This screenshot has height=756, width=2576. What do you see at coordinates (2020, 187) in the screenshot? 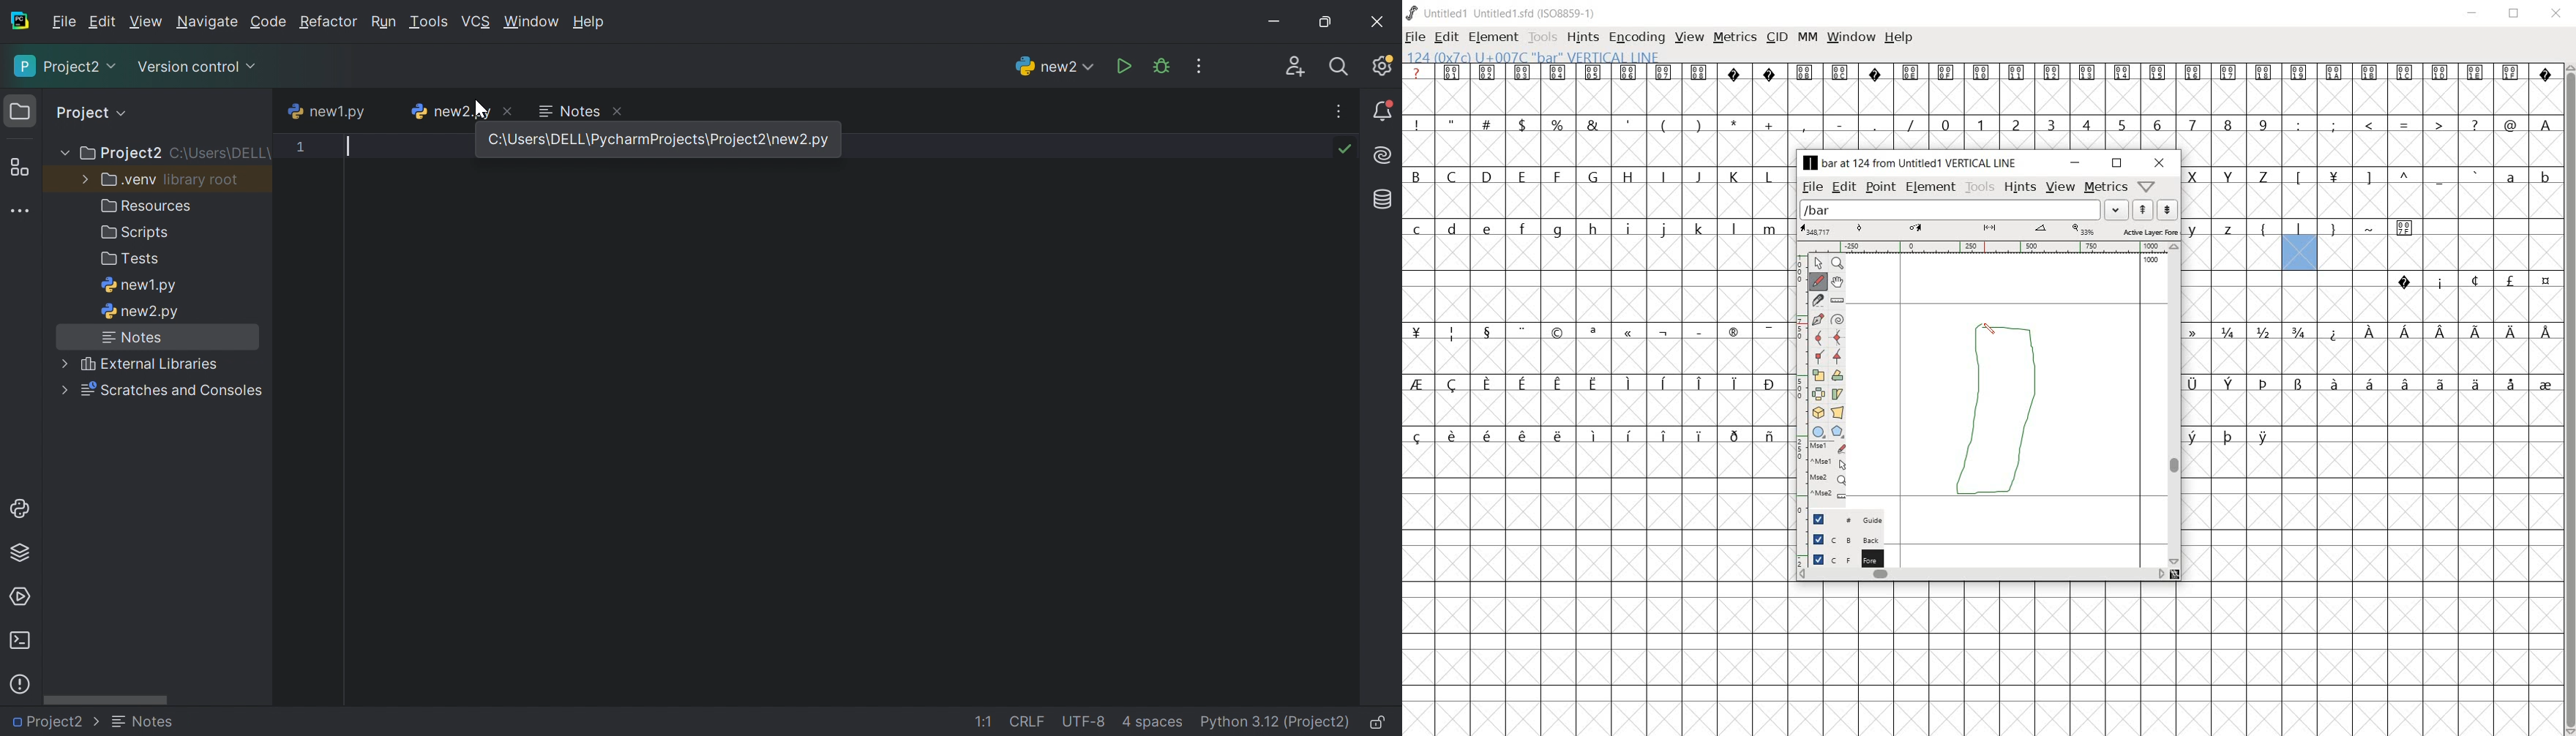
I see `hints` at bounding box center [2020, 187].